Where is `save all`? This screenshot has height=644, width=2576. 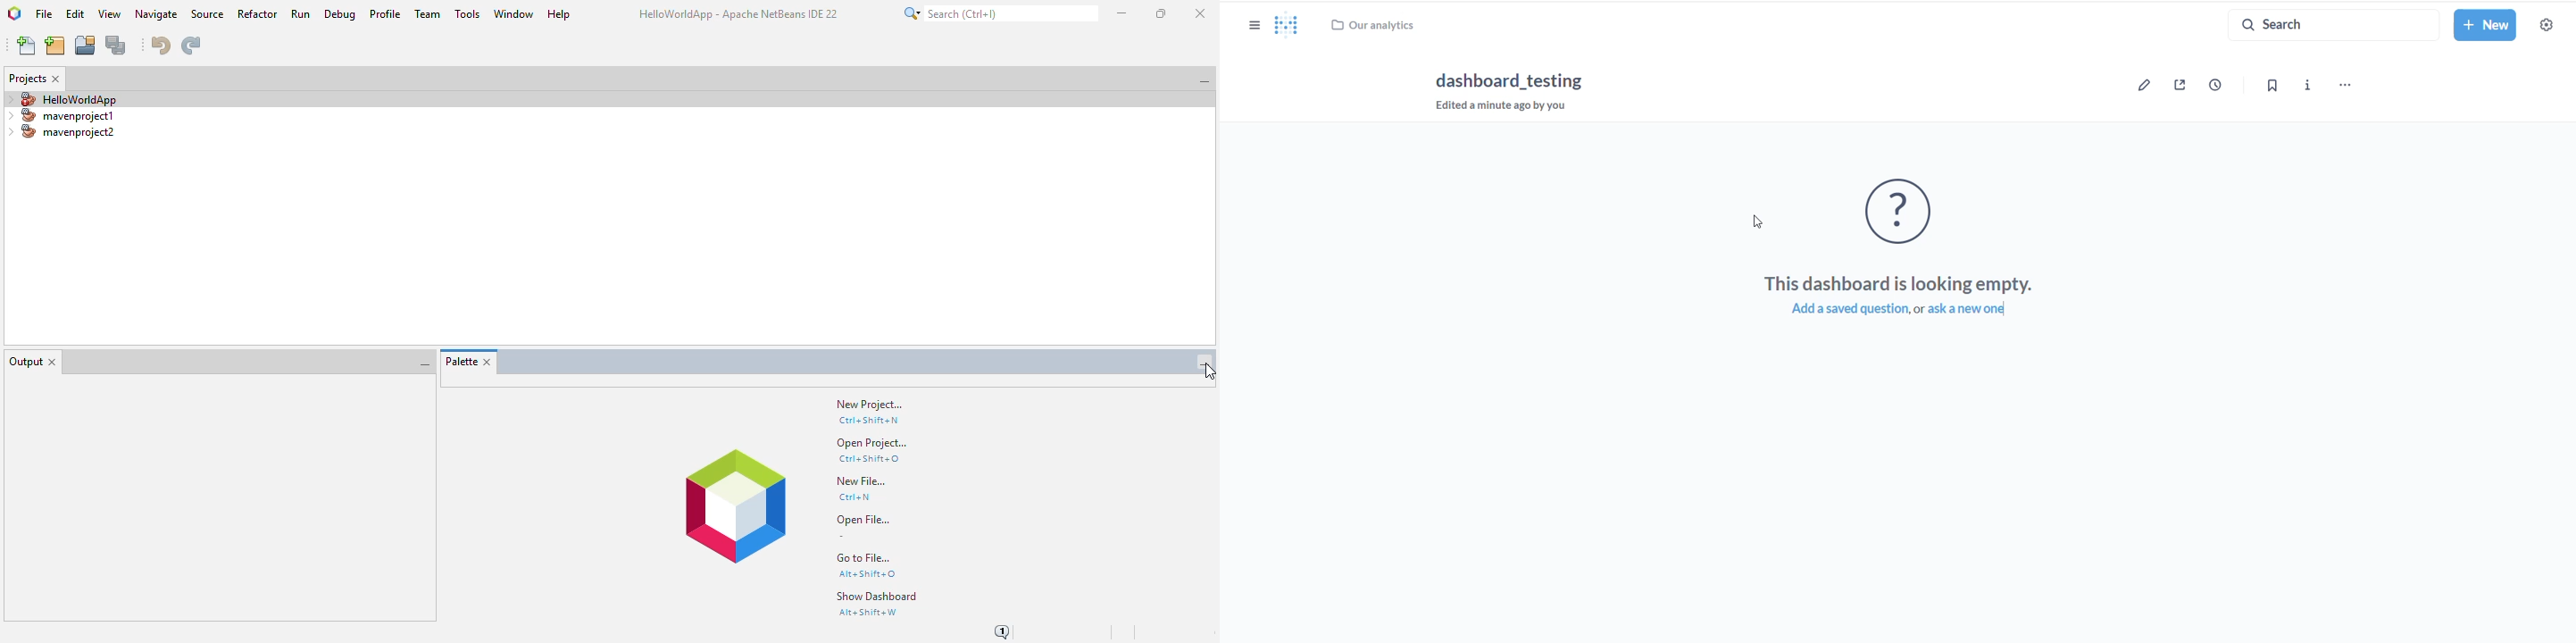
save all is located at coordinates (117, 46).